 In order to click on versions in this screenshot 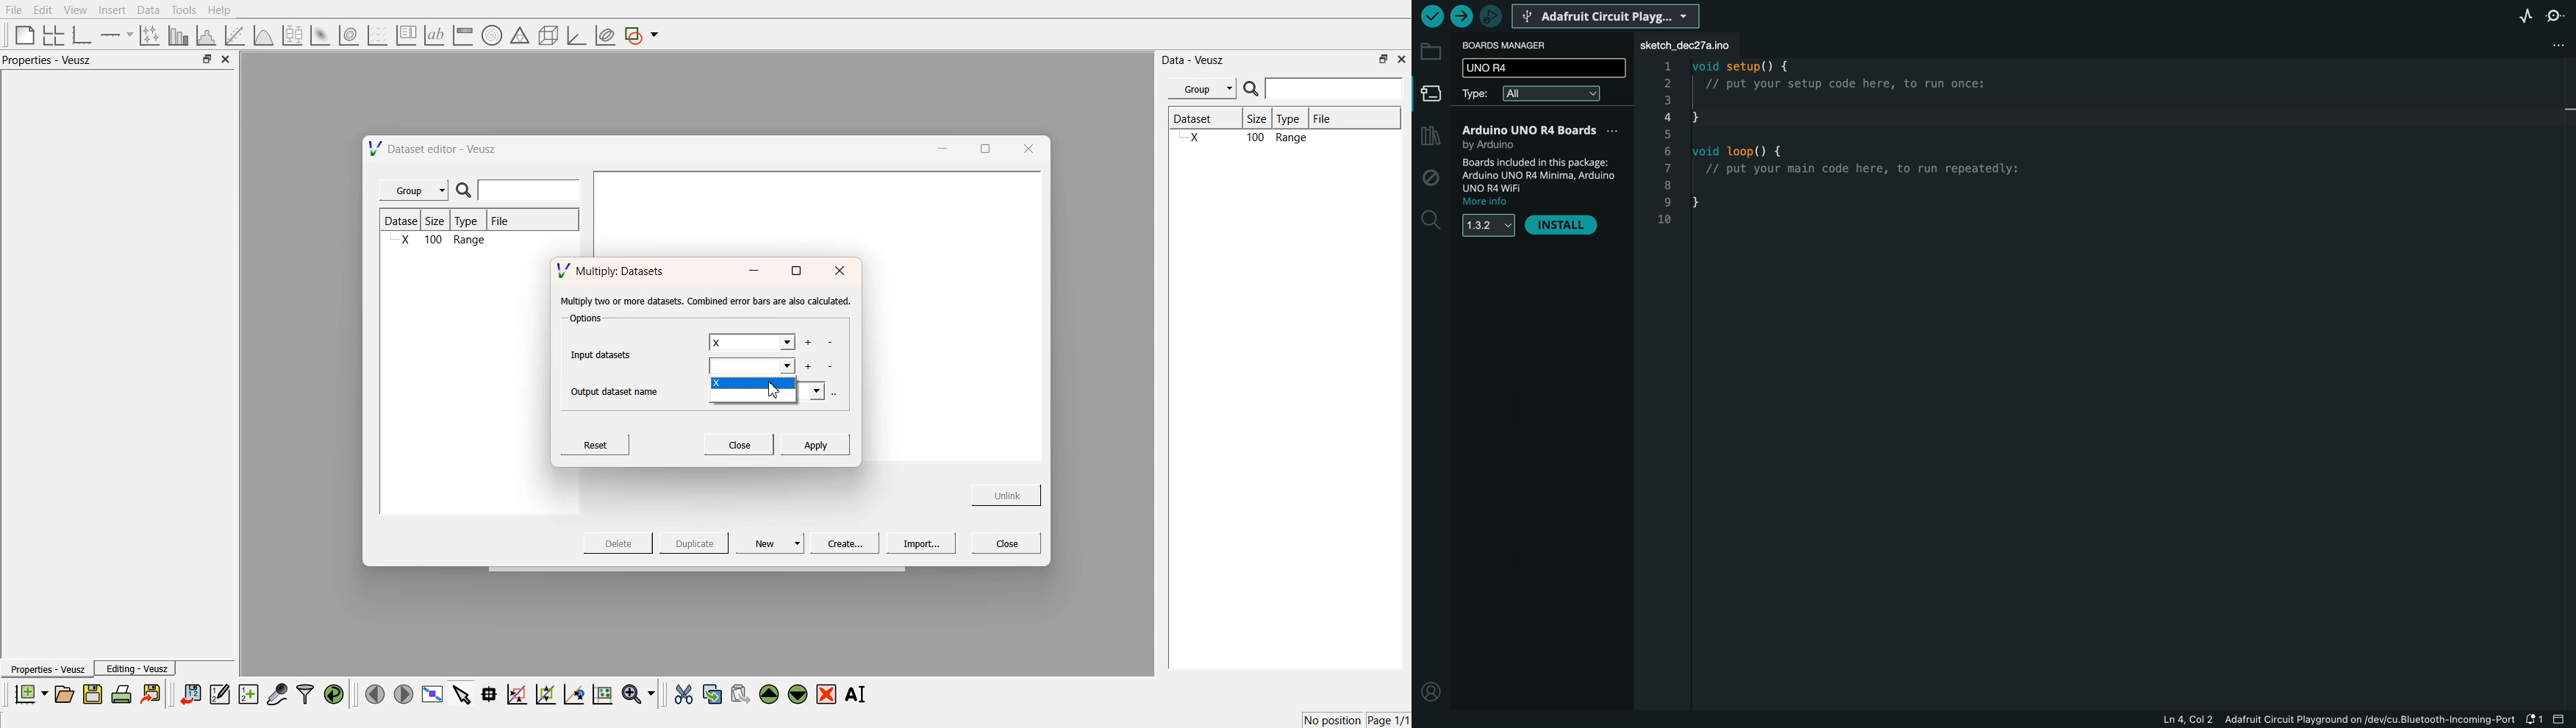, I will do `click(1487, 225)`.